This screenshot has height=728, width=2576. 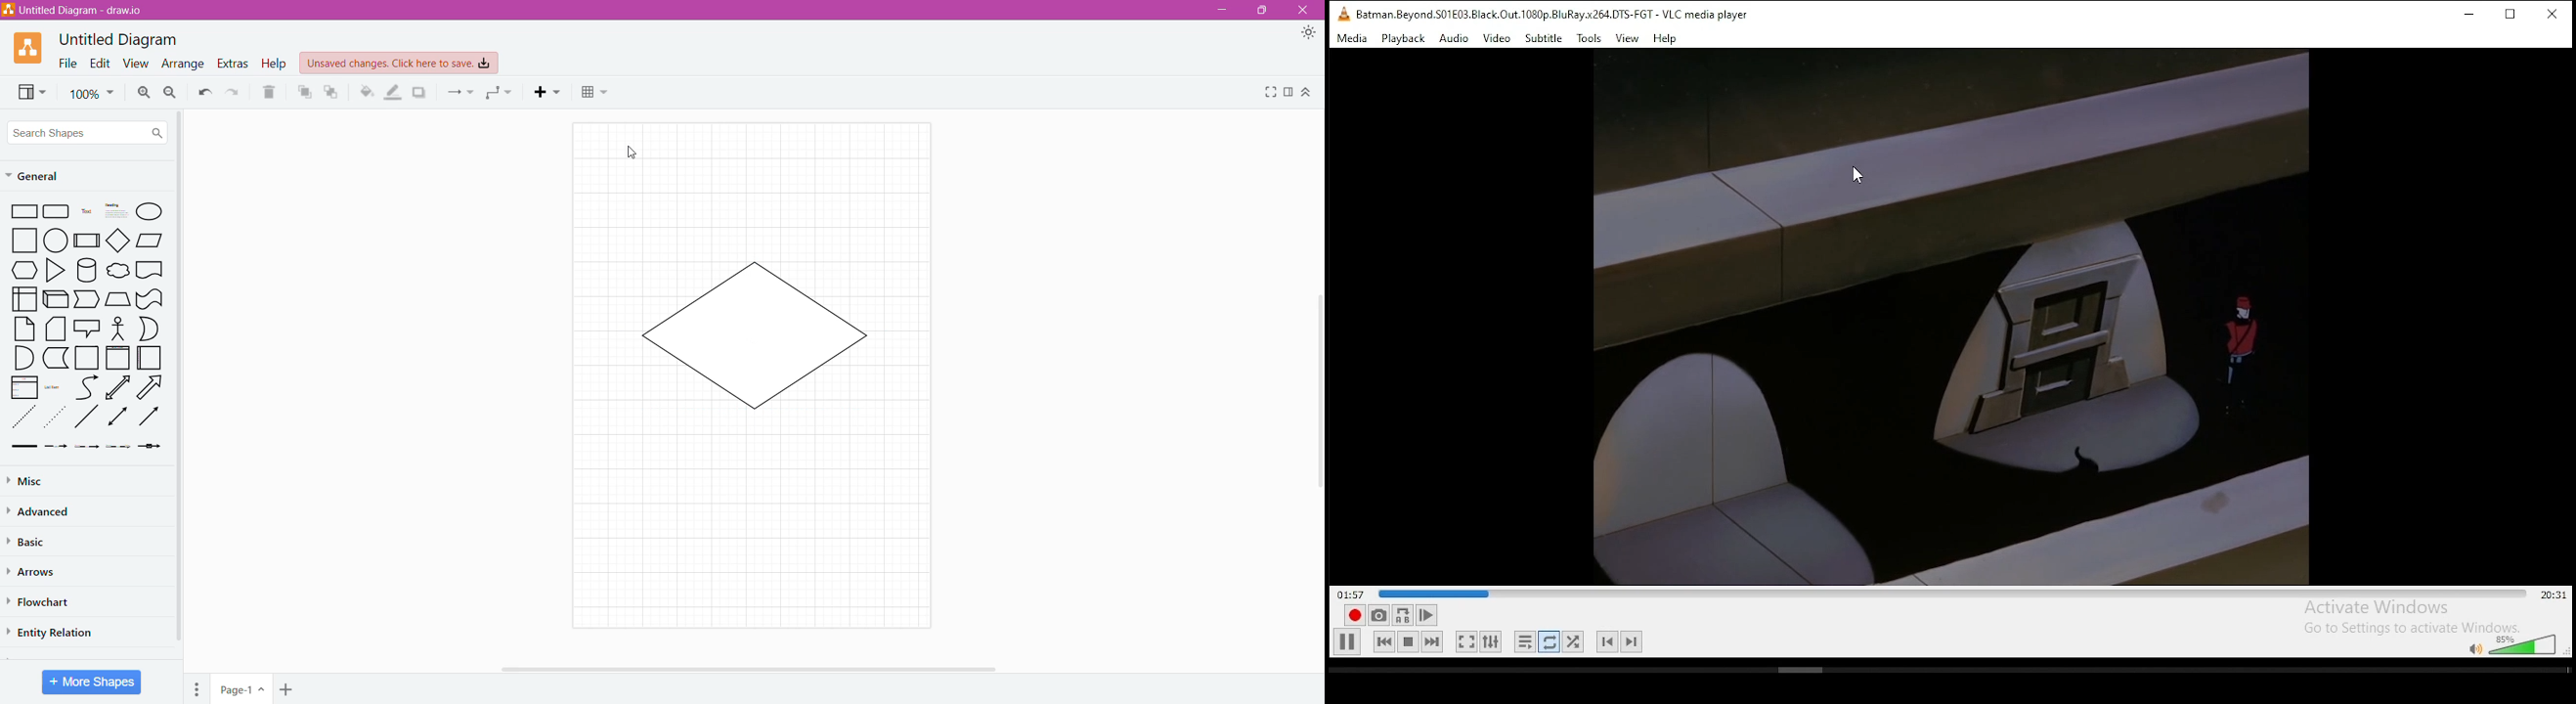 What do you see at coordinates (460, 92) in the screenshot?
I see `Connection` at bounding box center [460, 92].